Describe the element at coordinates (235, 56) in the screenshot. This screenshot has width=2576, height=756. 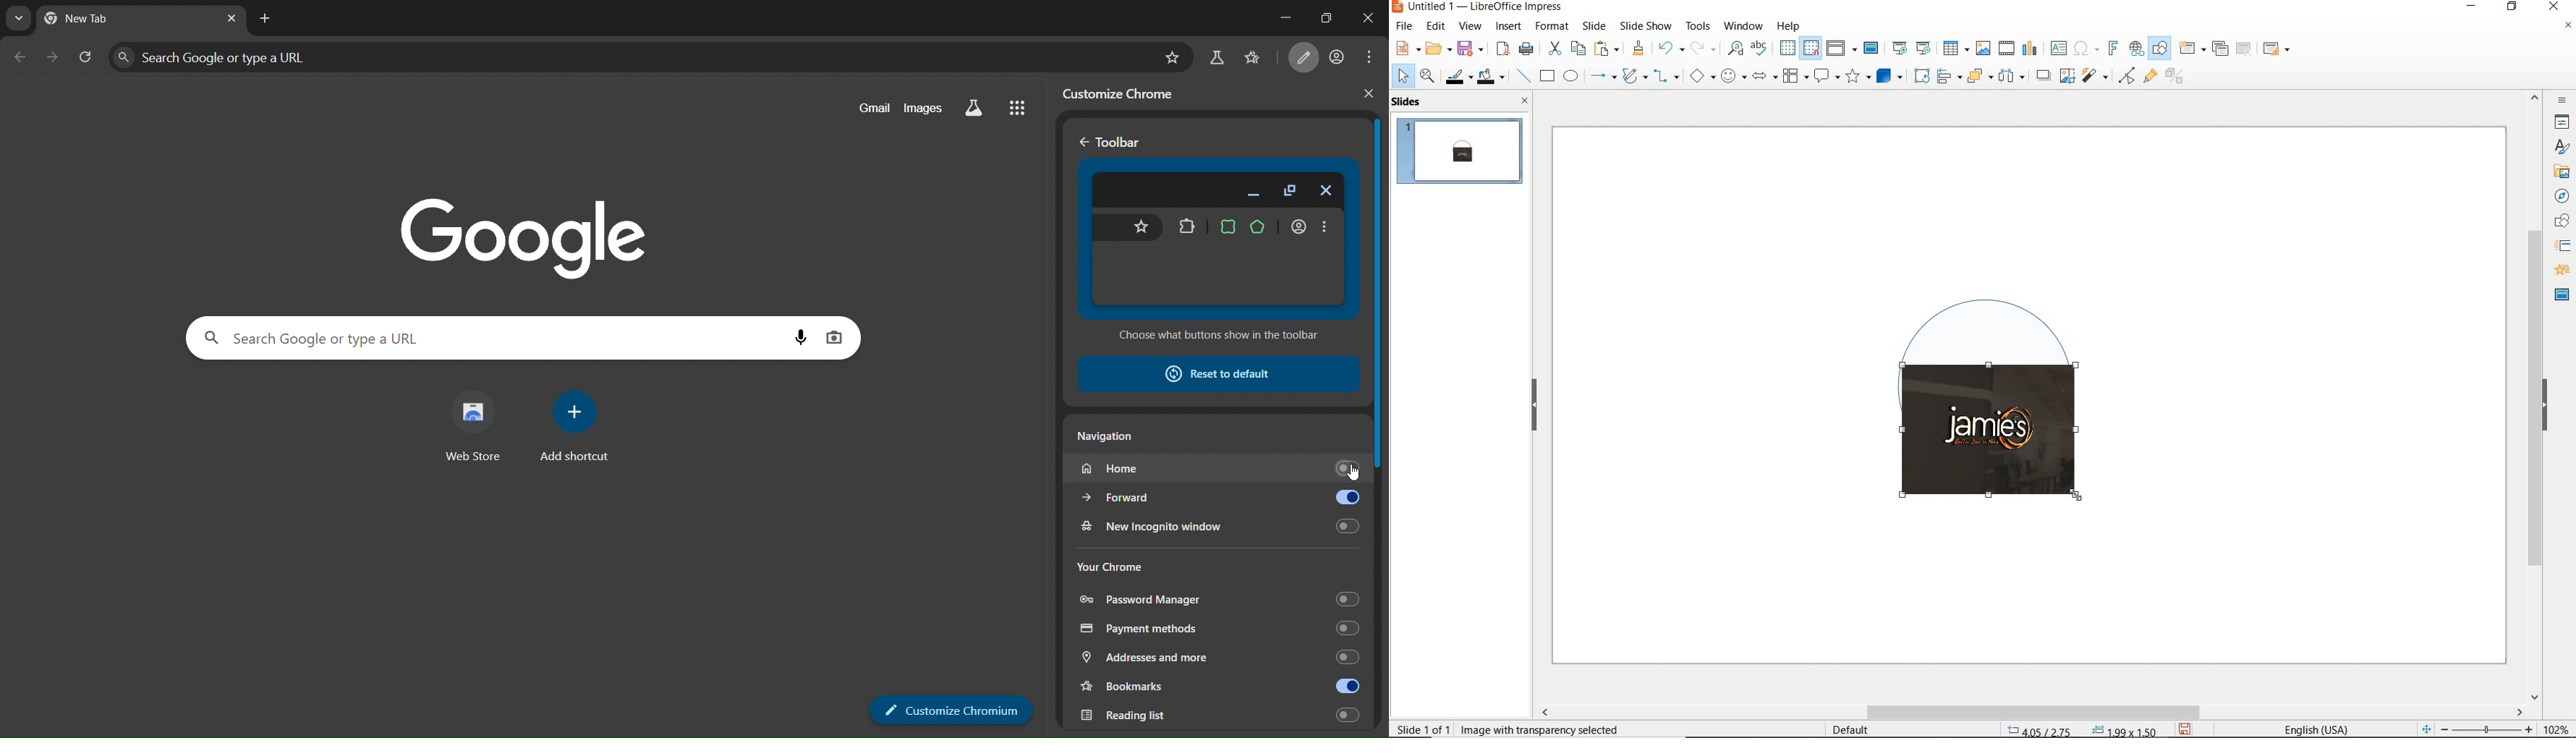
I see `search panel` at that location.